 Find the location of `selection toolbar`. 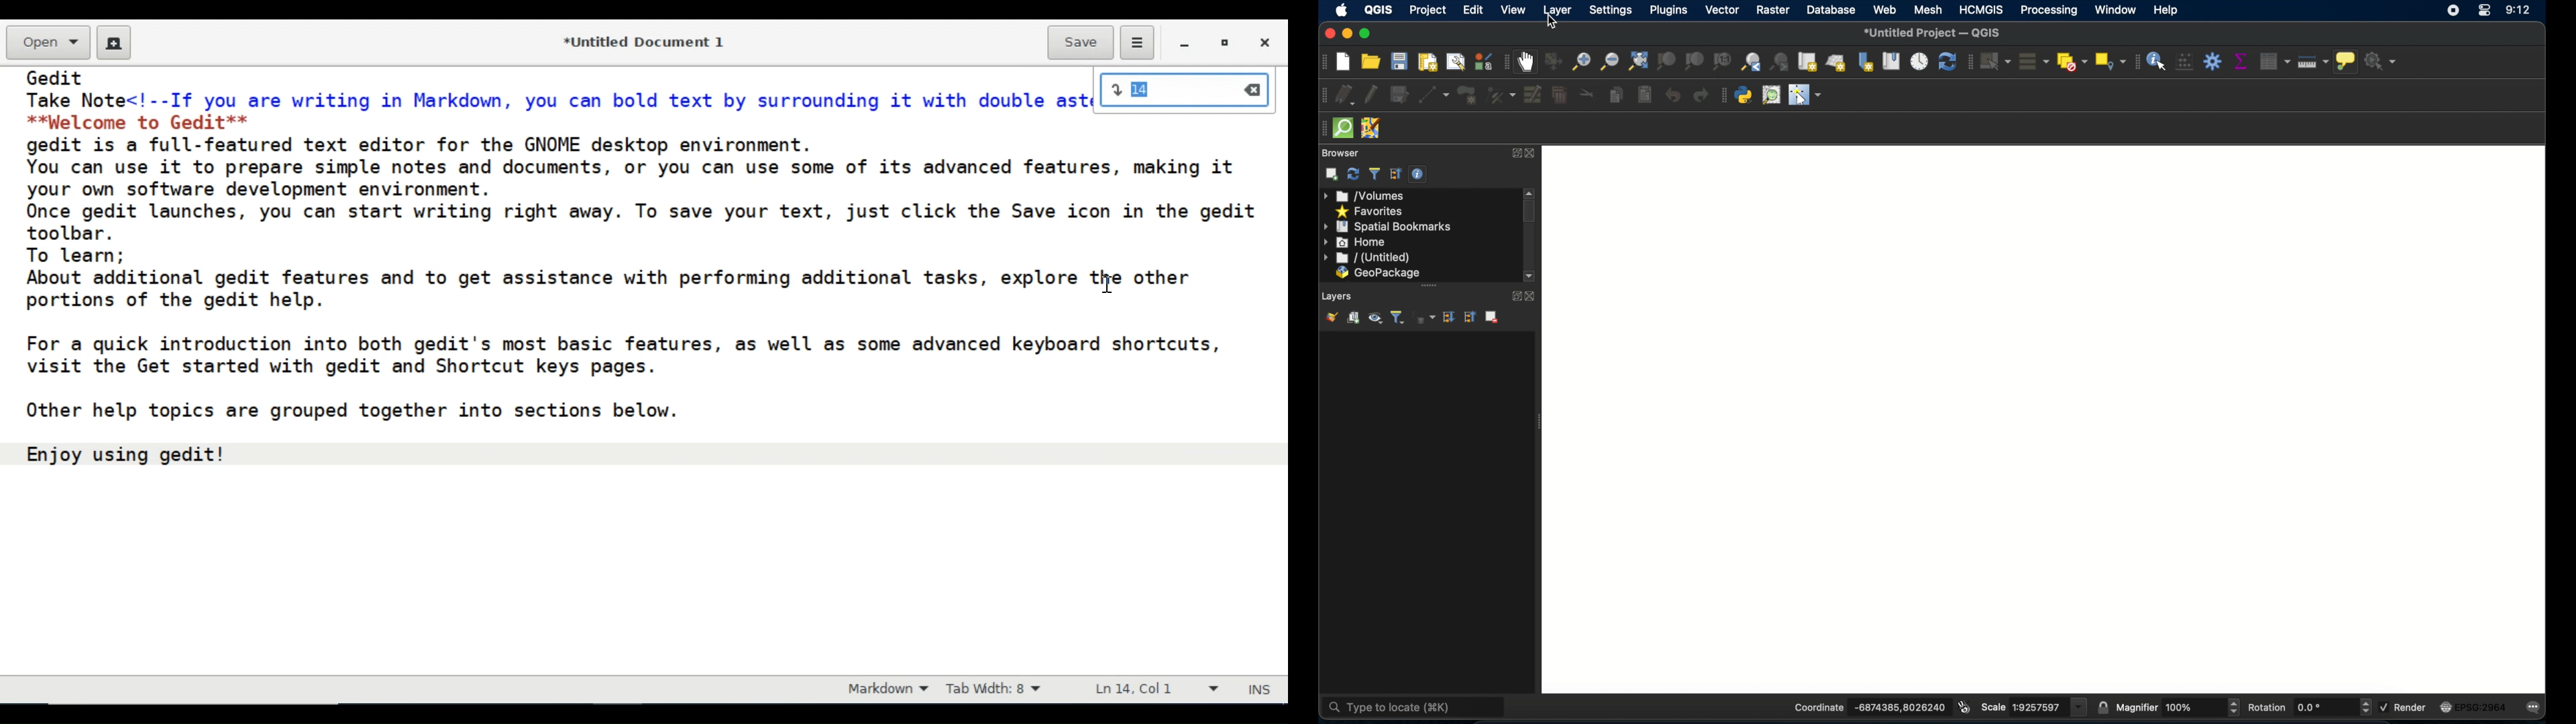

selection toolbar is located at coordinates (1969, 61).